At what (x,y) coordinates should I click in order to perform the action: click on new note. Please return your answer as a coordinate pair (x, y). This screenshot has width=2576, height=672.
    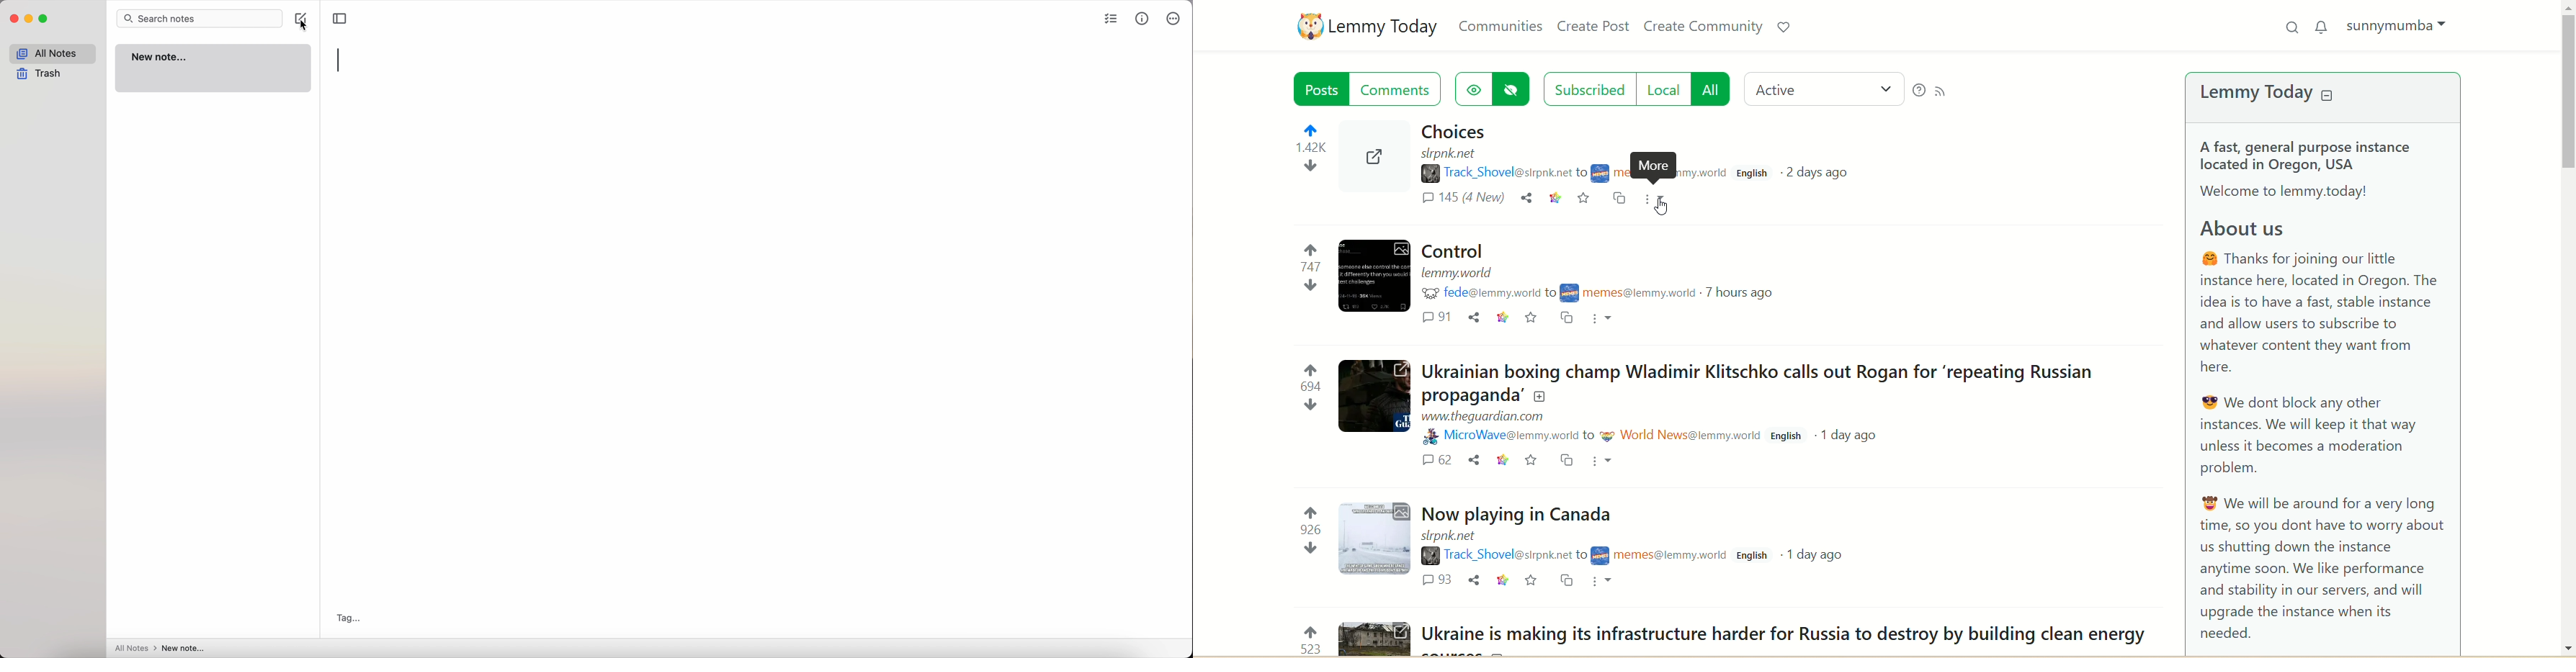
    Looking at the image, I should click on (213, 68).